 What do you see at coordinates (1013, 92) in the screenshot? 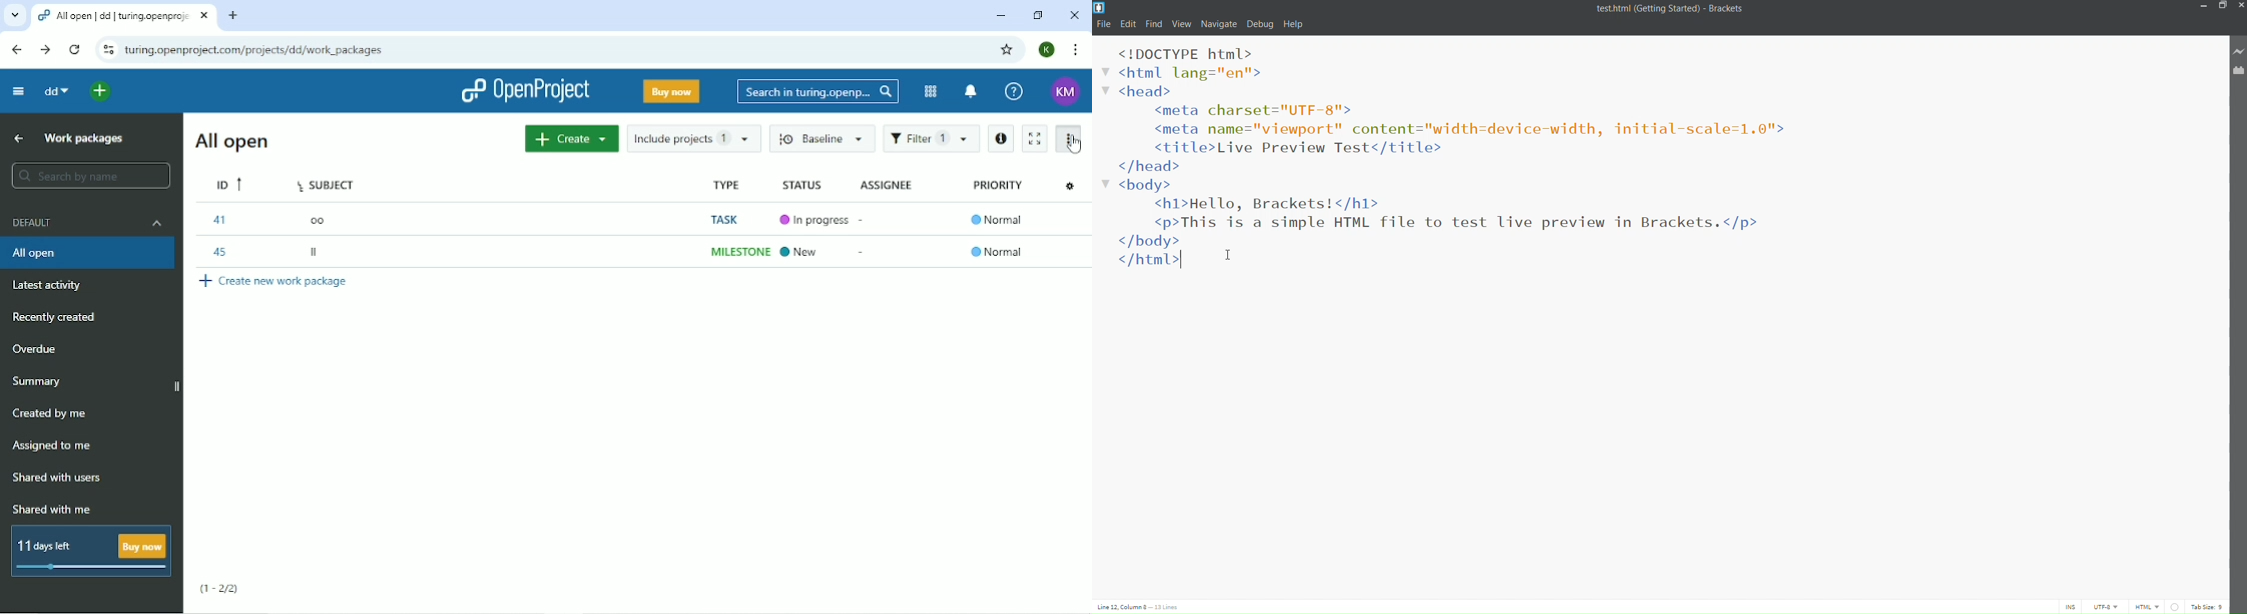
I see `Help` at bounding box center [1013, 92].